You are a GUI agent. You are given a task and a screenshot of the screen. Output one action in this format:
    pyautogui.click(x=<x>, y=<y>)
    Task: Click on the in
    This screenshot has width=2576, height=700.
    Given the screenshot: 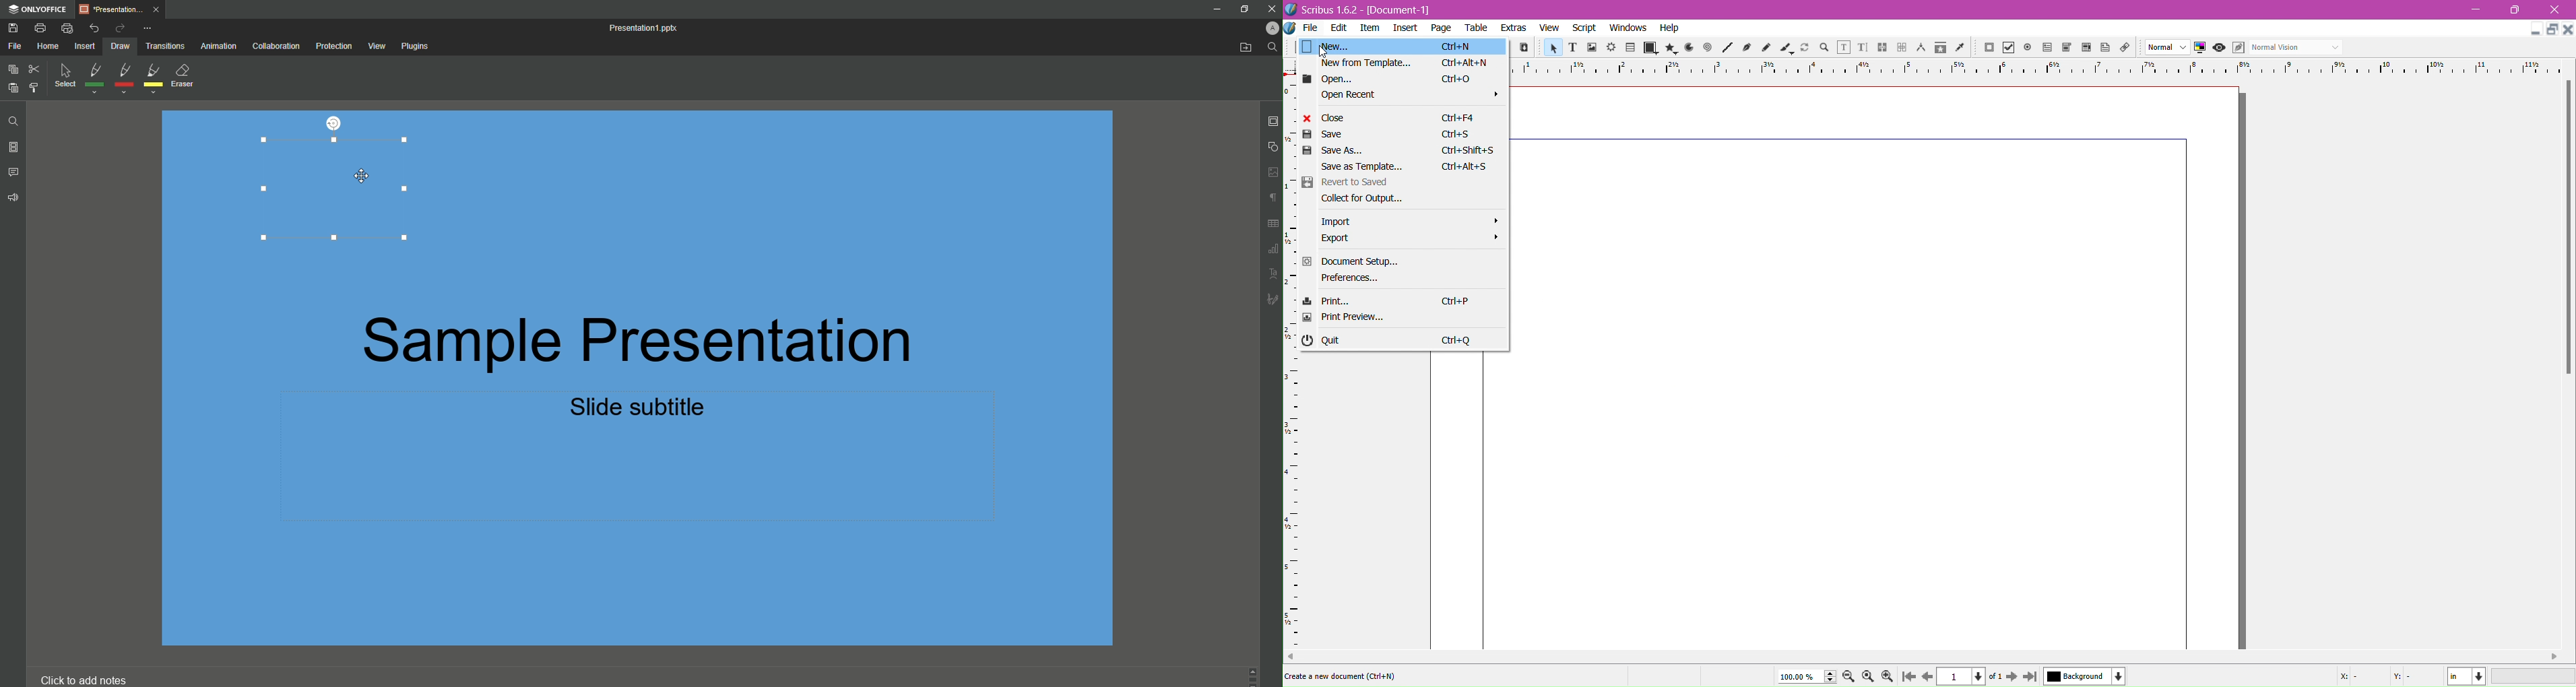 What is the action you would take?
    pyautogui.click(x=2470, y=677)
    